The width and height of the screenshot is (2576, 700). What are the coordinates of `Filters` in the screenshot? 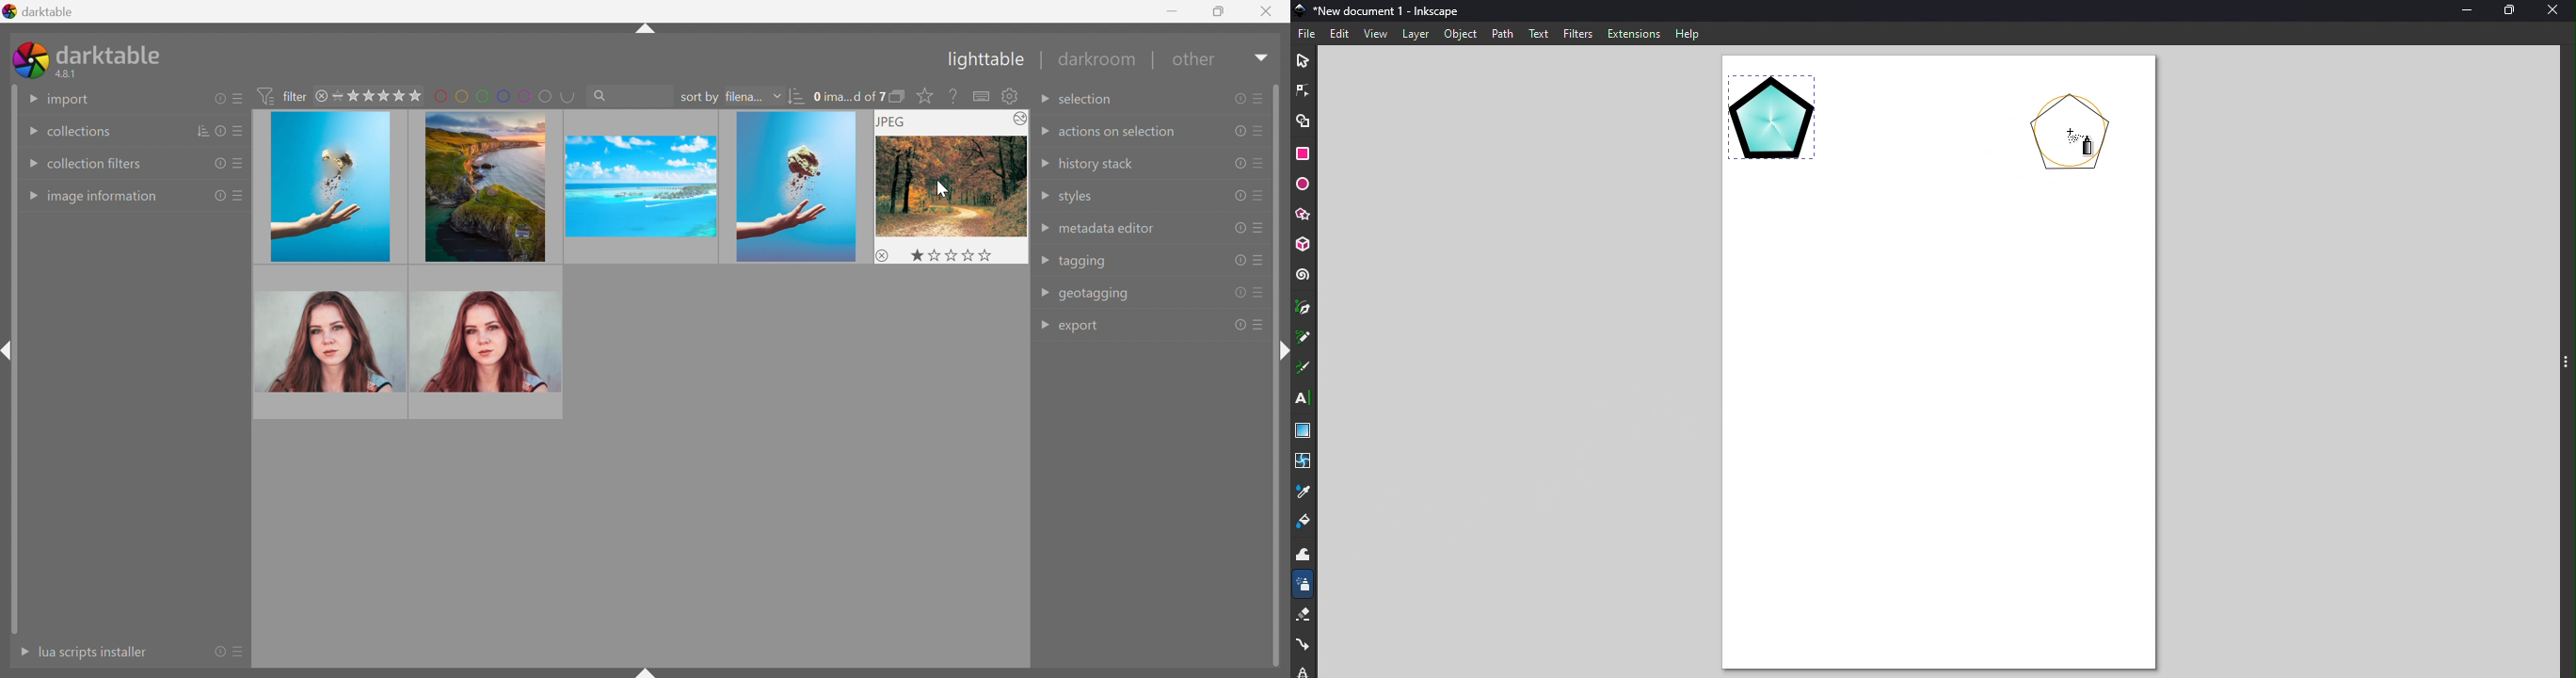 It's located at (1578, 33).